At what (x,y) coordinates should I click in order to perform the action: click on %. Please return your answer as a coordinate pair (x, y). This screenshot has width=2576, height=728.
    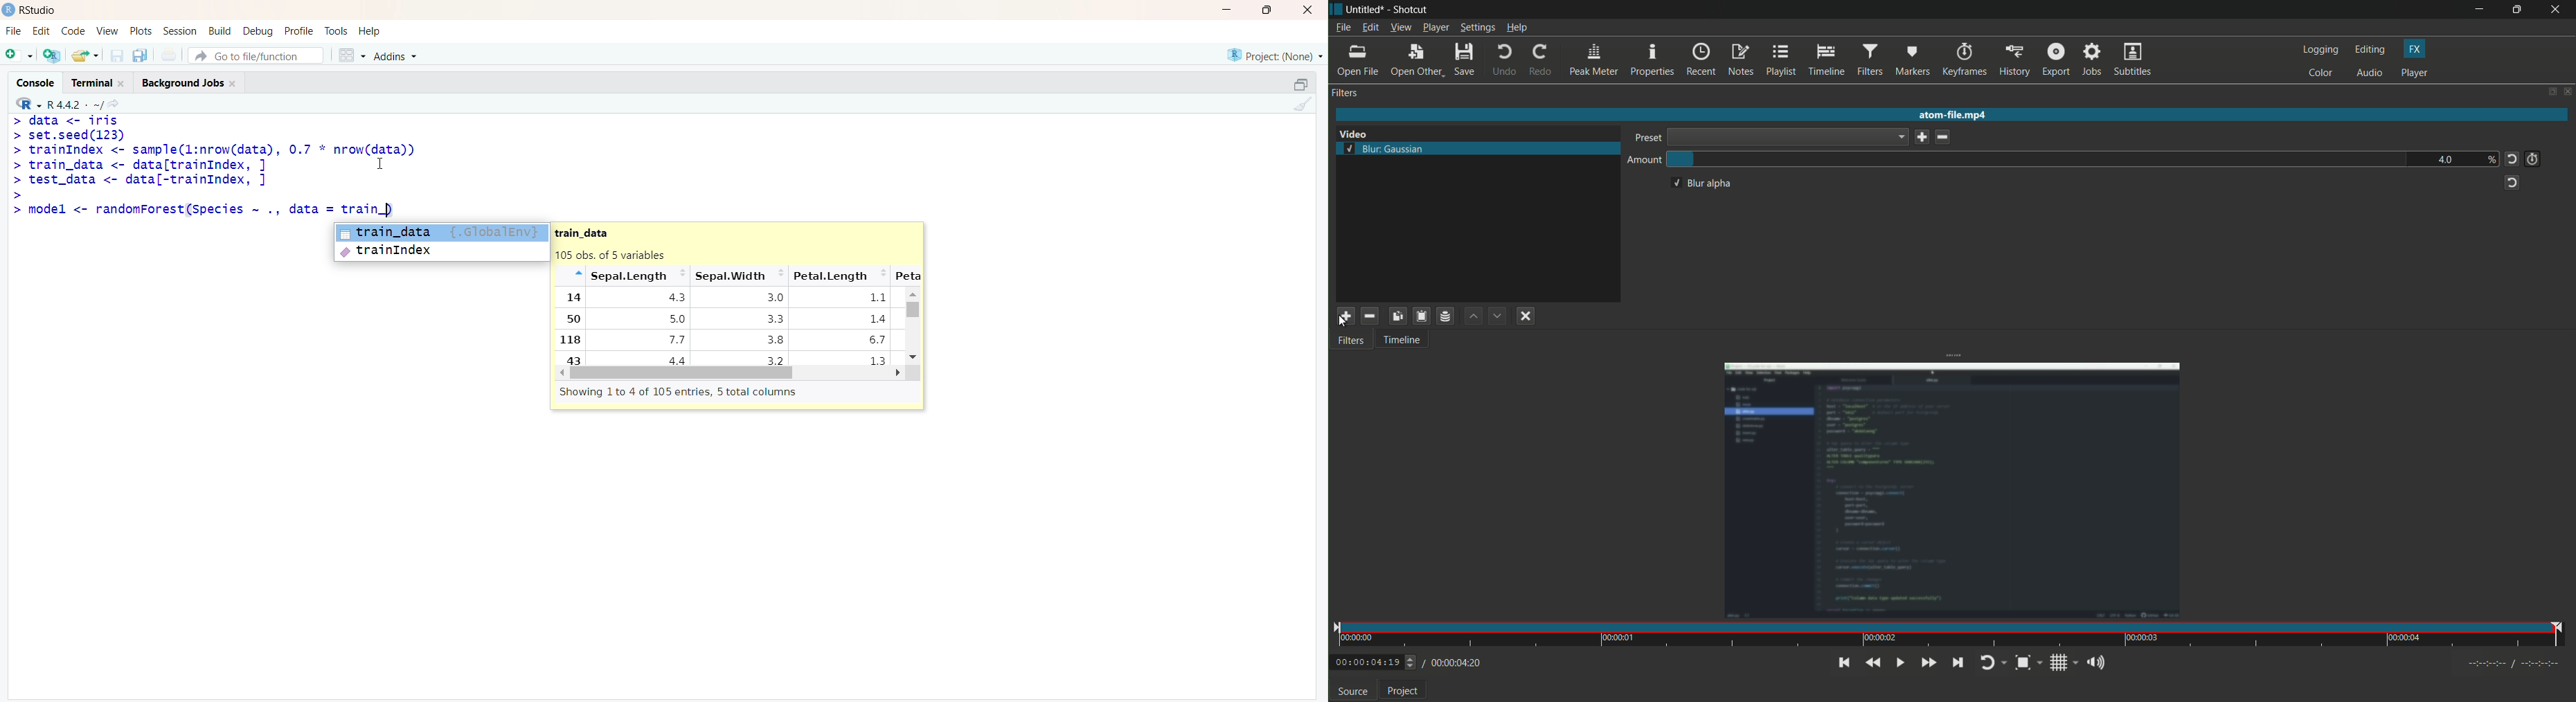
    Looking at the image, I should click on (2491, 159).